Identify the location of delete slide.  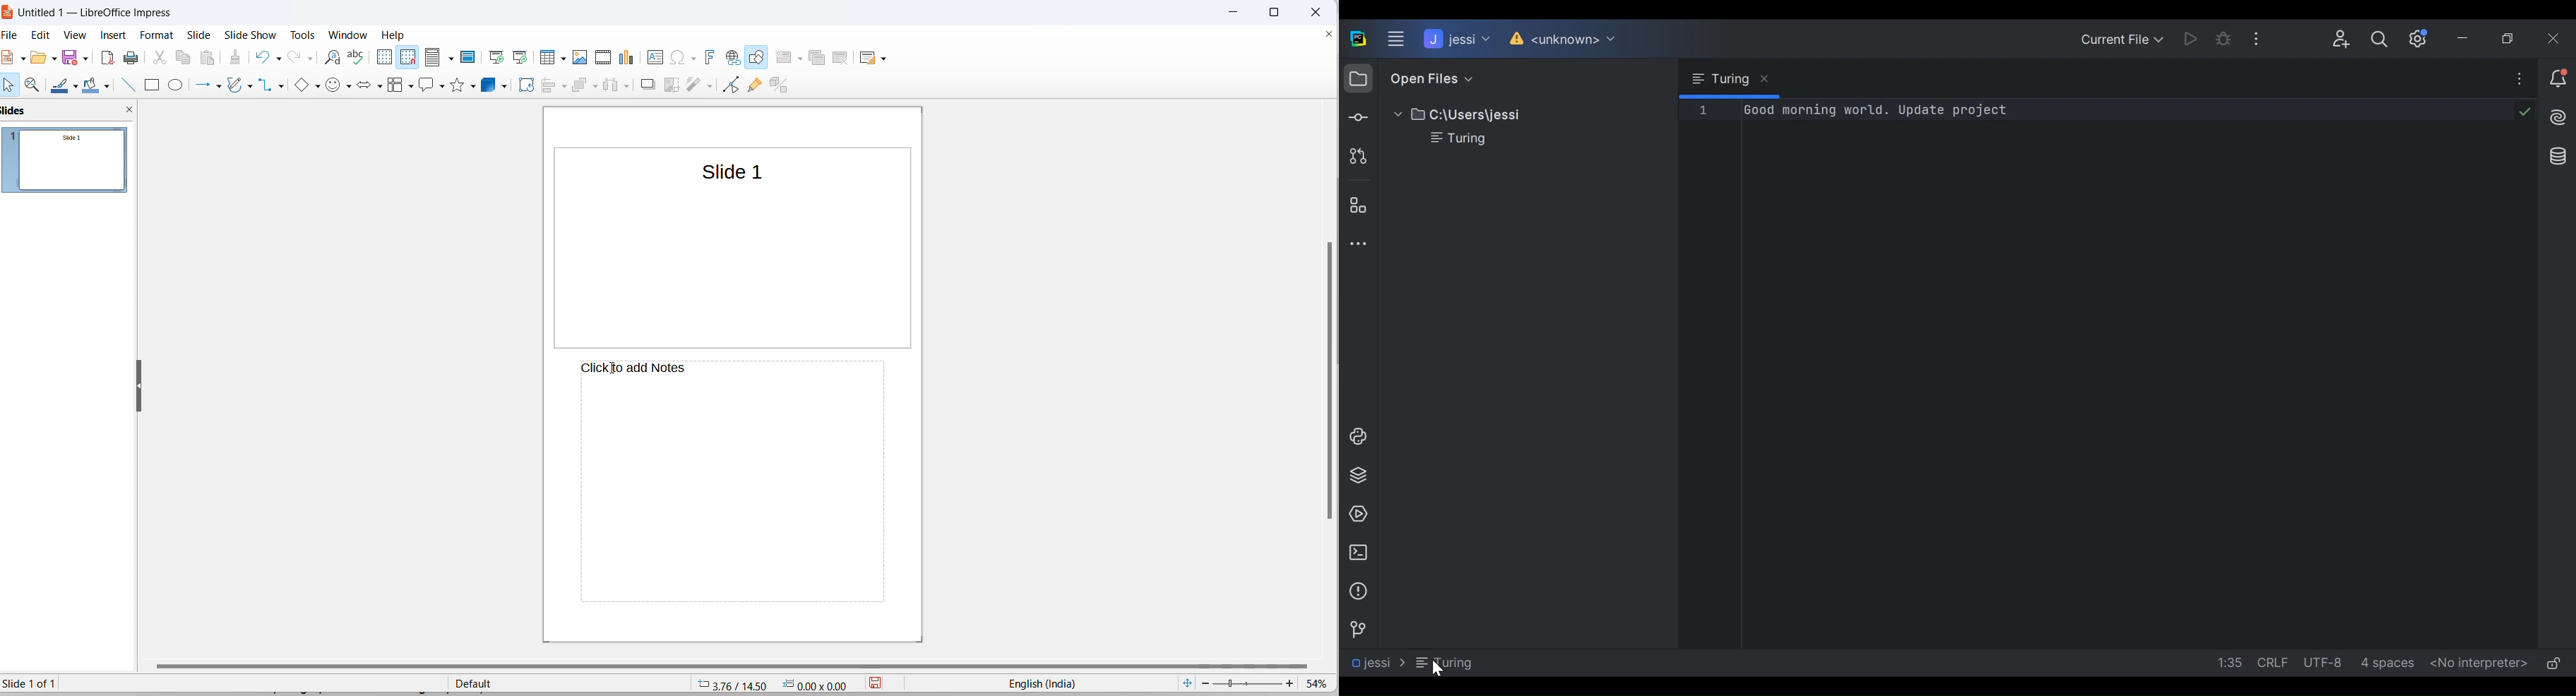
(844, 56).